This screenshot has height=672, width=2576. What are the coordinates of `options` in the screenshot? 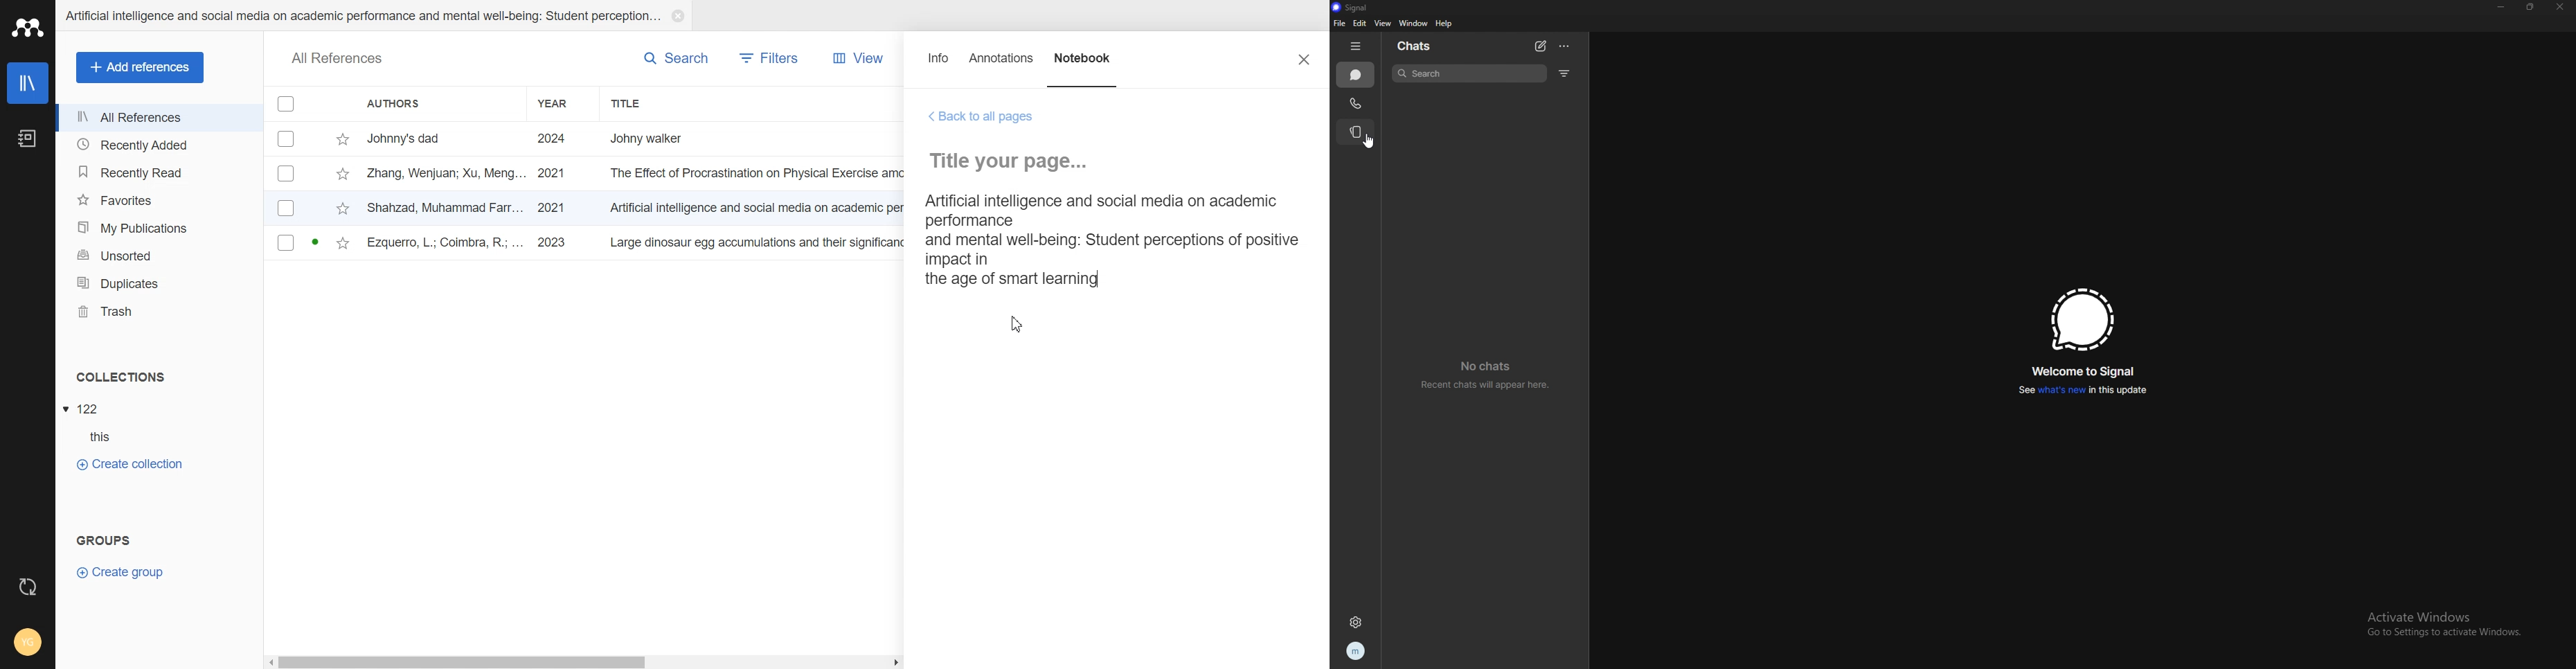 It's located at (1564, 46).